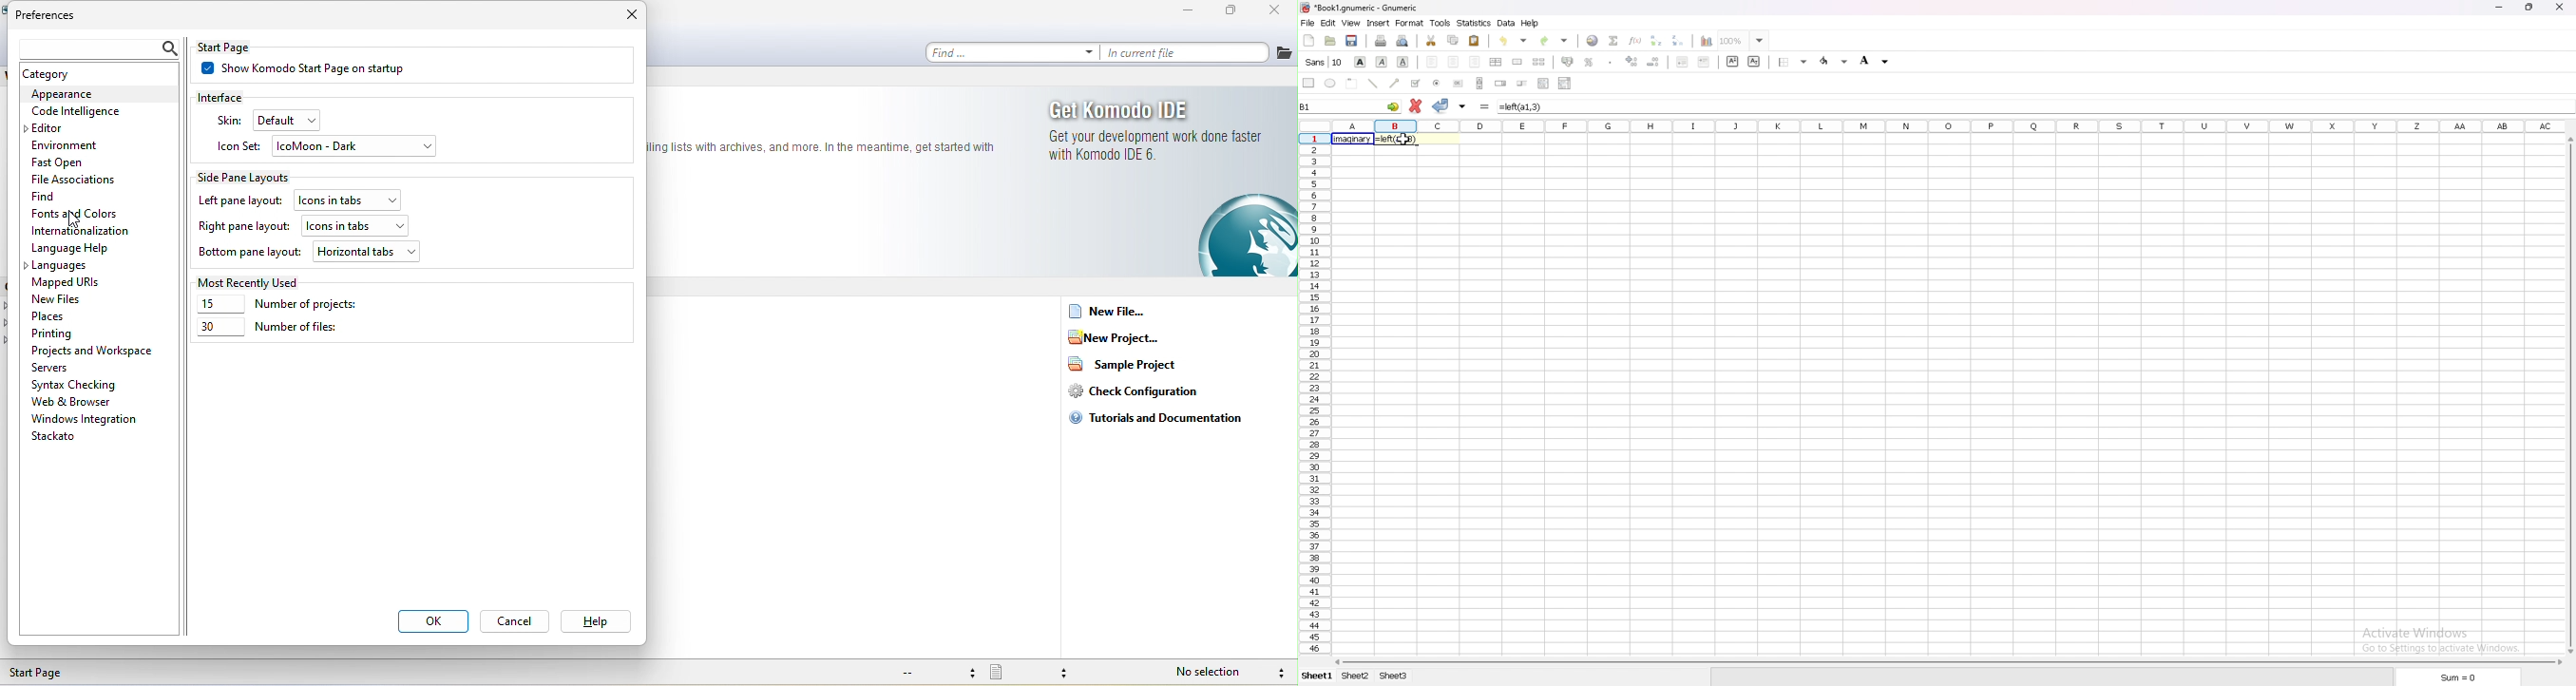 The width and height of the screenshot is (2576, 700). What do you see at coordinates (1610, 61) in the screenshot?
I see `thousands separator` at bounding box center [1610, 61].